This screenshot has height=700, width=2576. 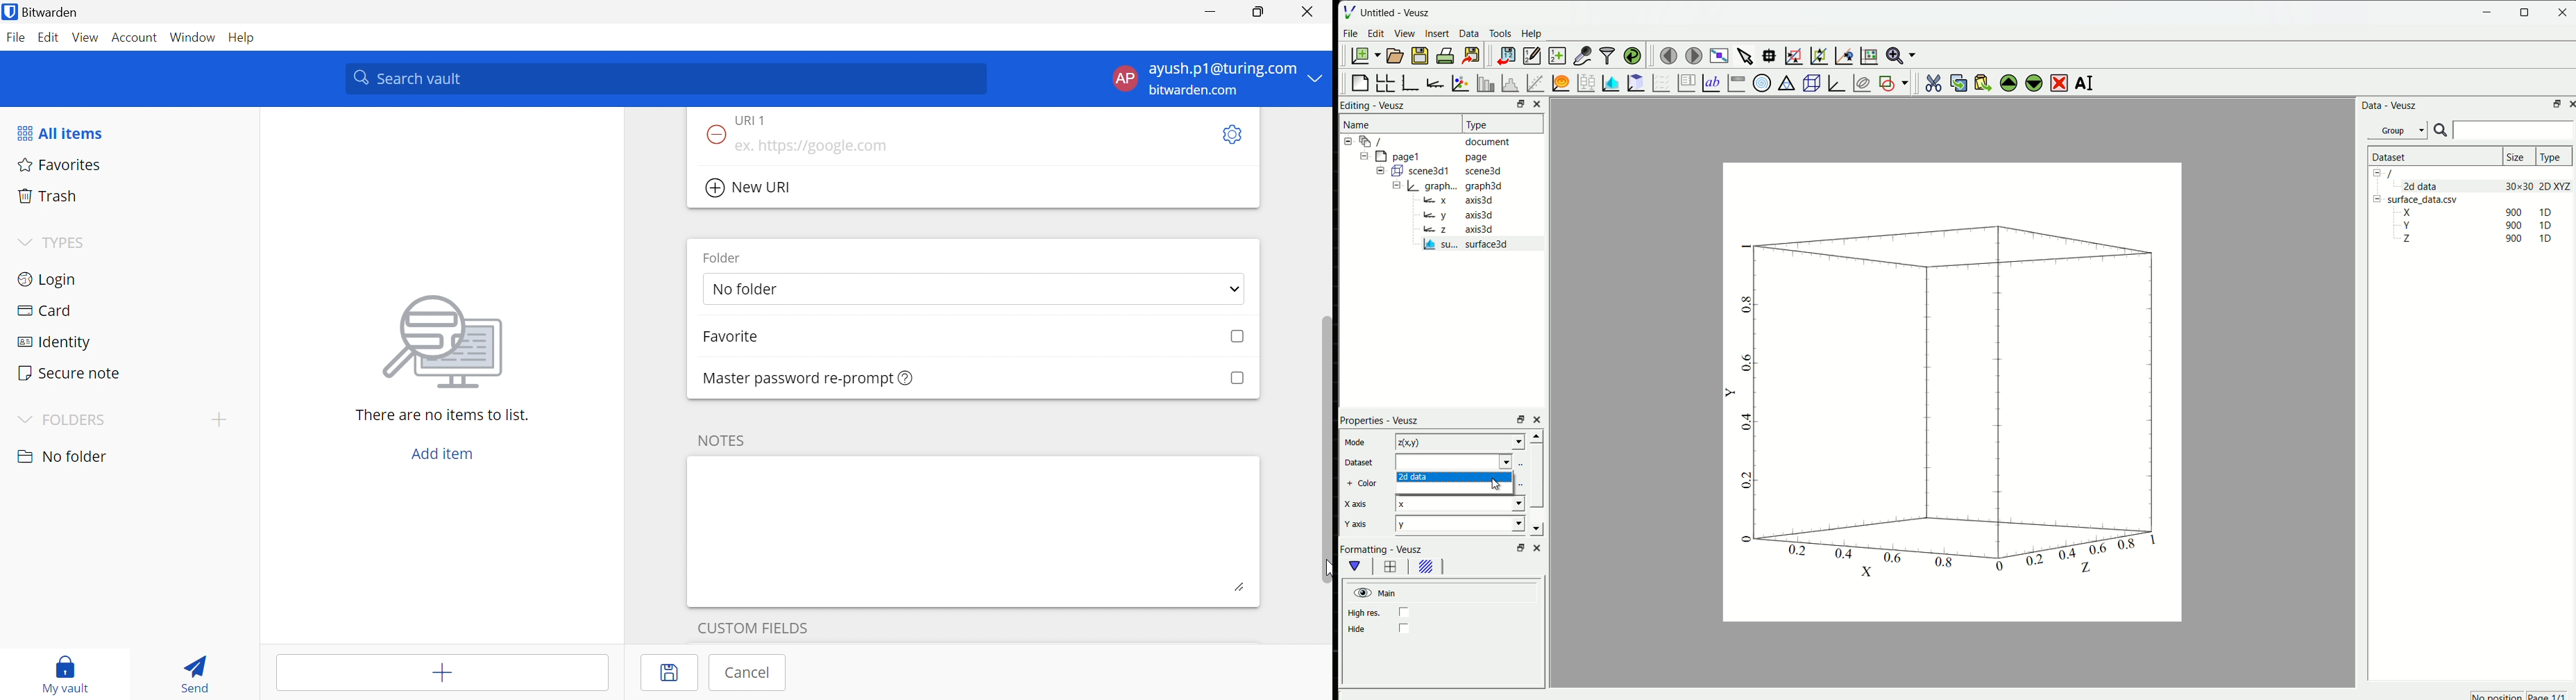 I want to click on Cursor, so click(x=1324, y=571).